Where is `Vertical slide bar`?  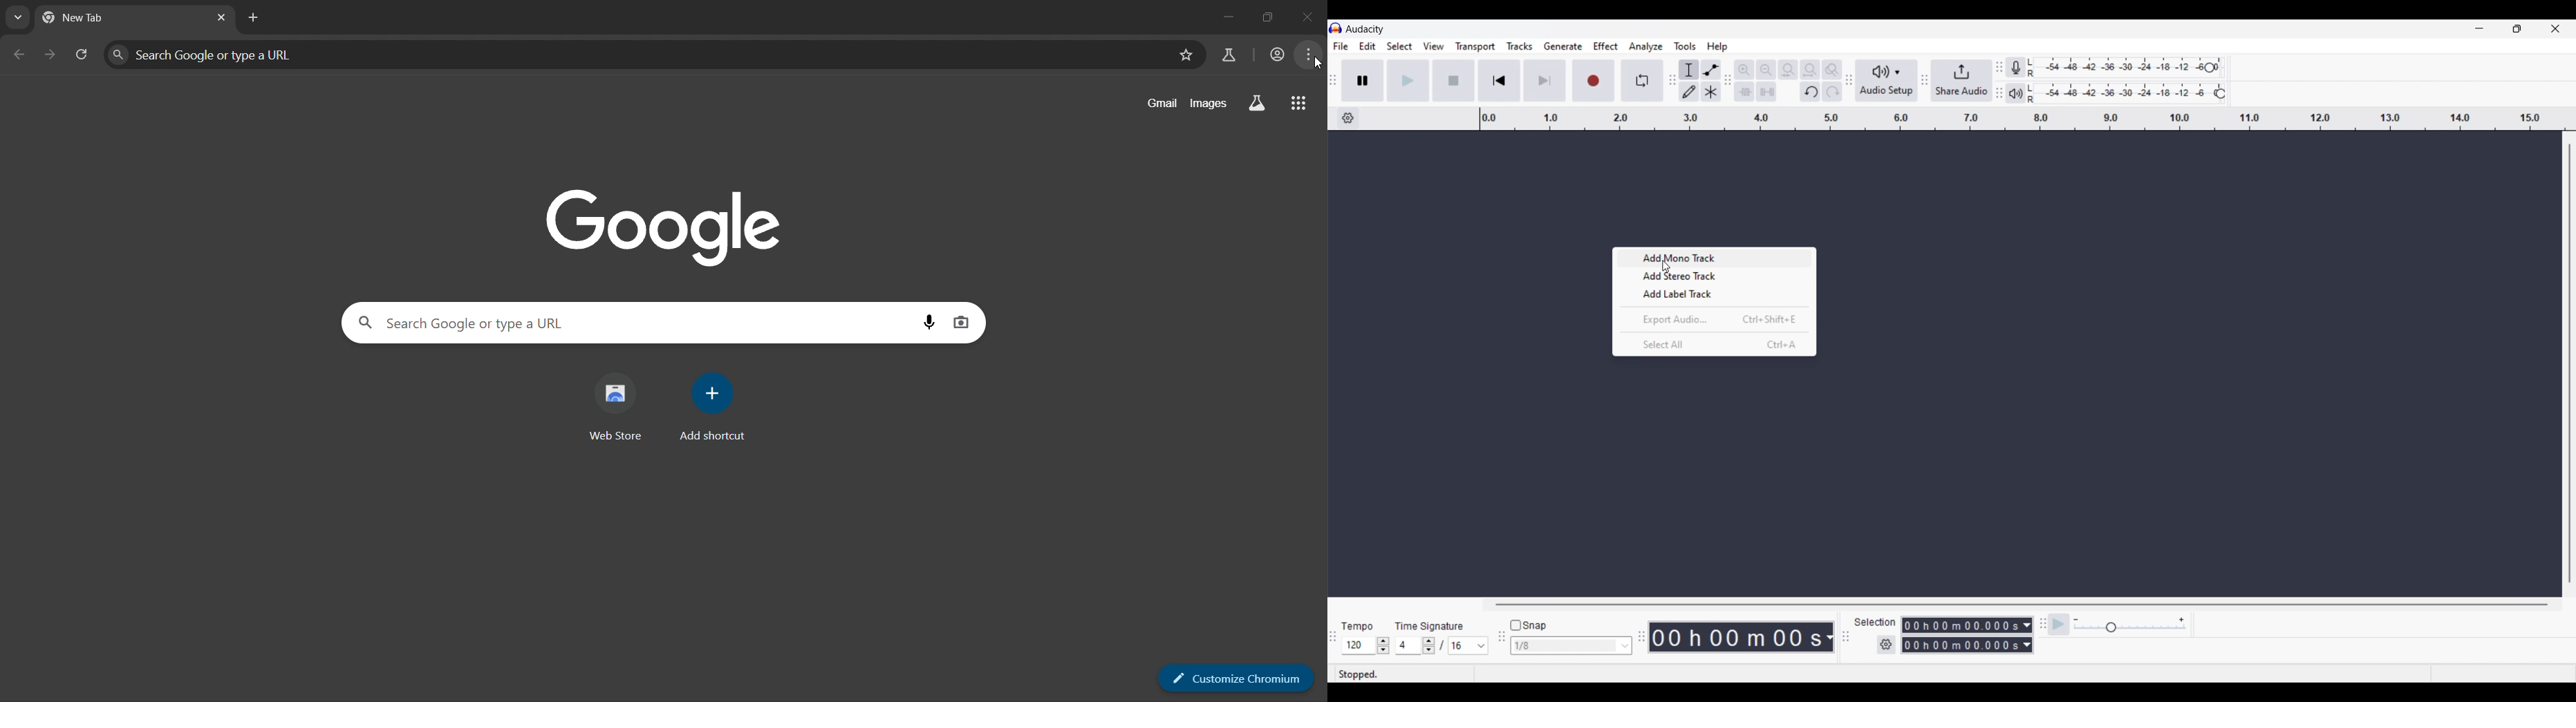 Vertical slide bar is located at coordinates (2569, 363).